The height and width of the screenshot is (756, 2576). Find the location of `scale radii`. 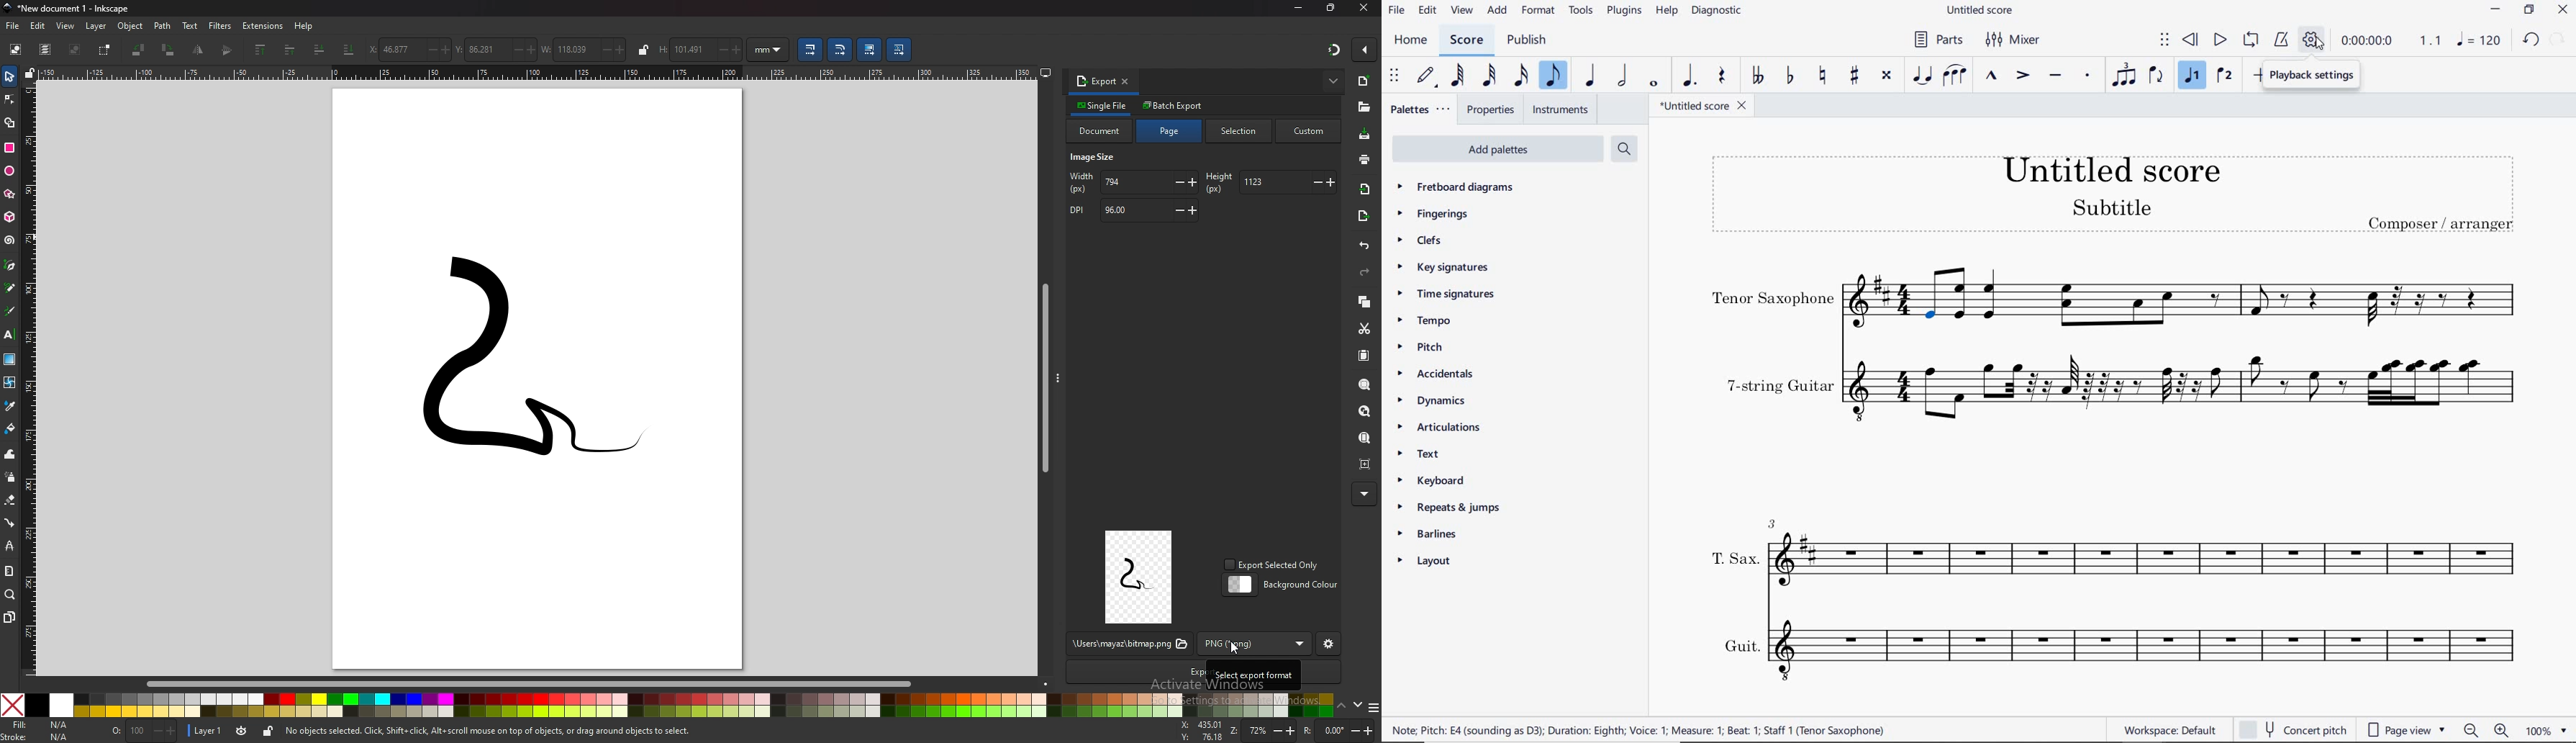

scale radii is located at coordinates (841, 50).